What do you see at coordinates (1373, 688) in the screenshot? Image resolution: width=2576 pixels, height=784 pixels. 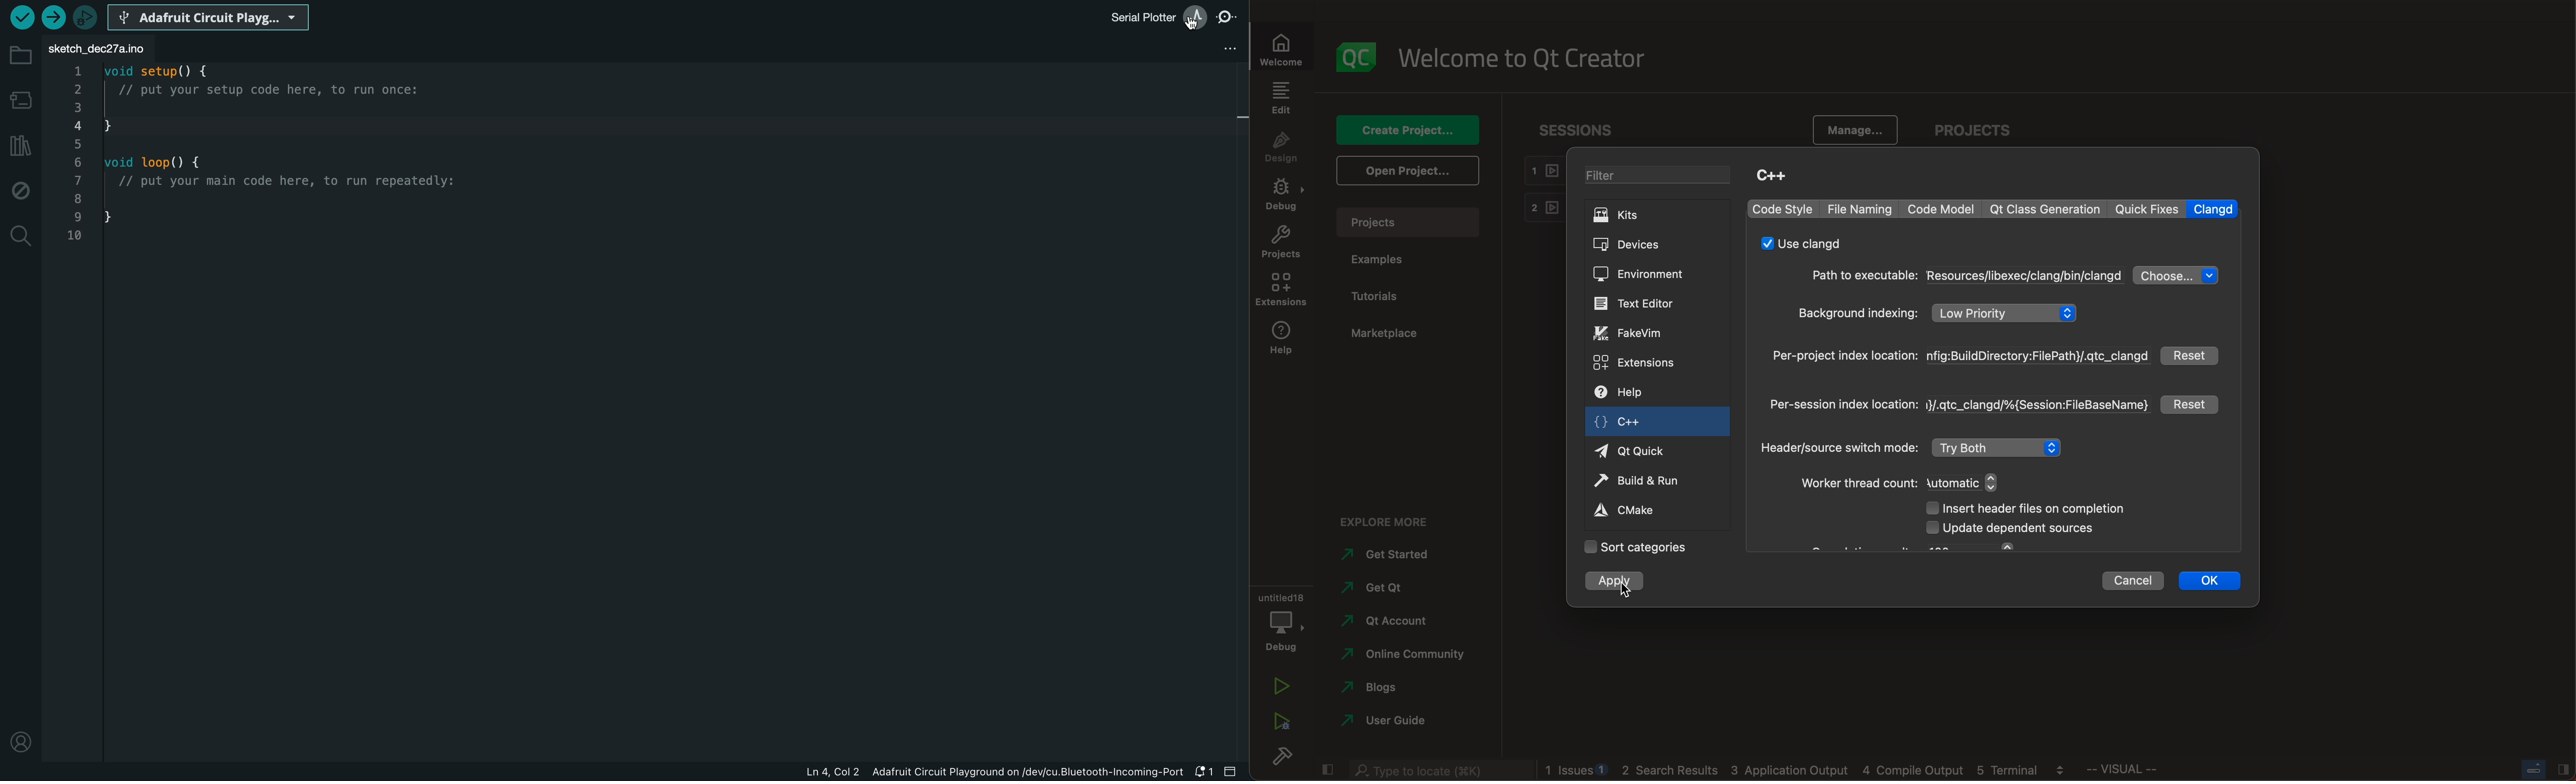 I see `blogs` at bounding box center [1373, 688].